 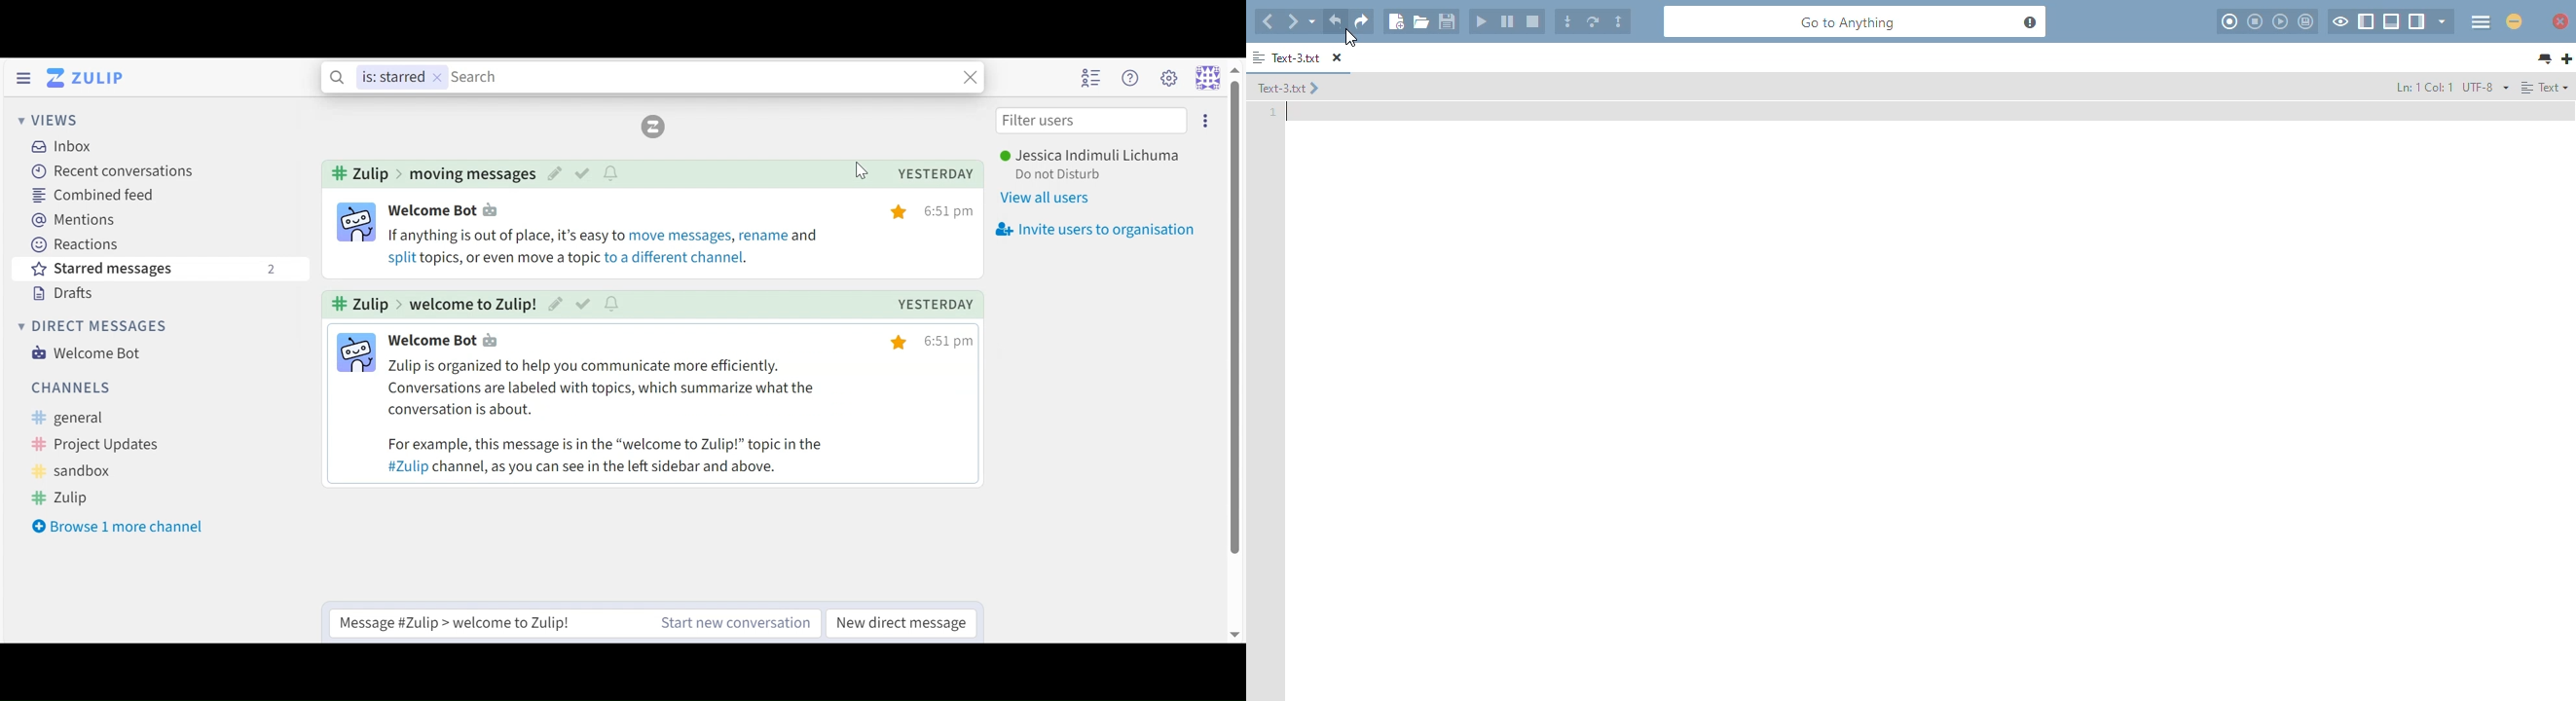 I want to click on edit, so click(x=557, y=305).